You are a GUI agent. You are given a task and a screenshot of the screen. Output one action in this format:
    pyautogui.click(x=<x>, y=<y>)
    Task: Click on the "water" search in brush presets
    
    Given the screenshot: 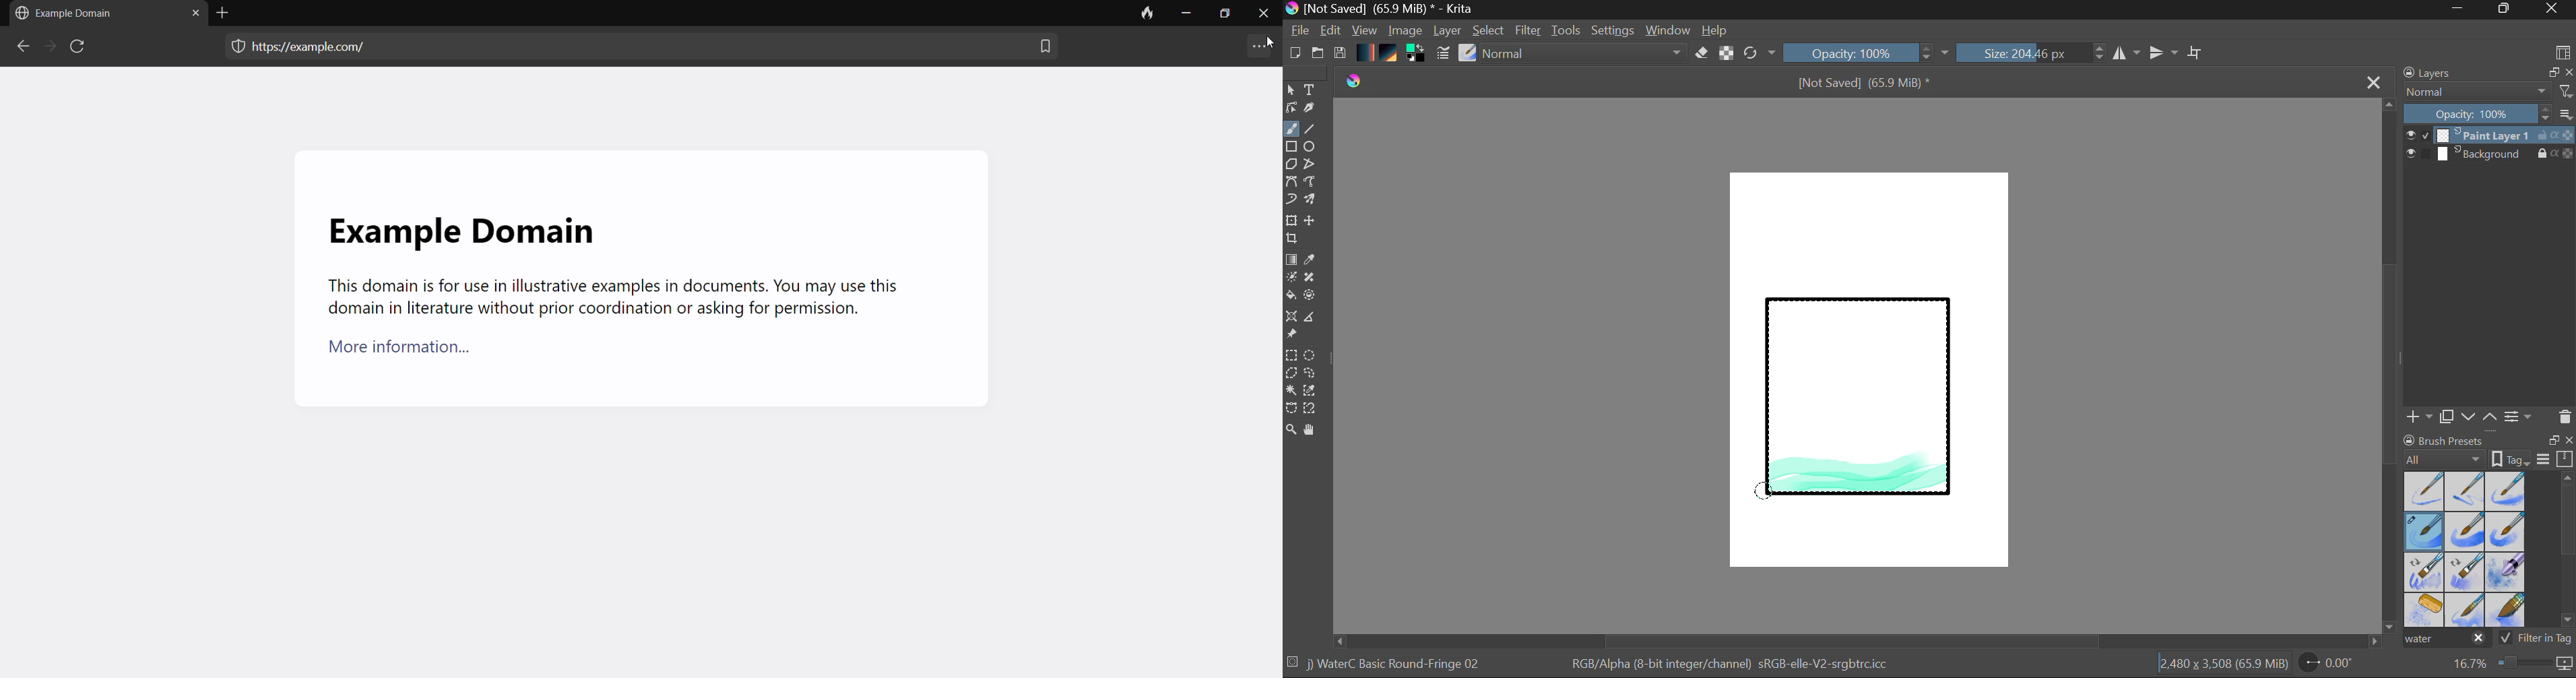 What is the action you would take?
    pyautogui.click(x=2445, y=641)
    